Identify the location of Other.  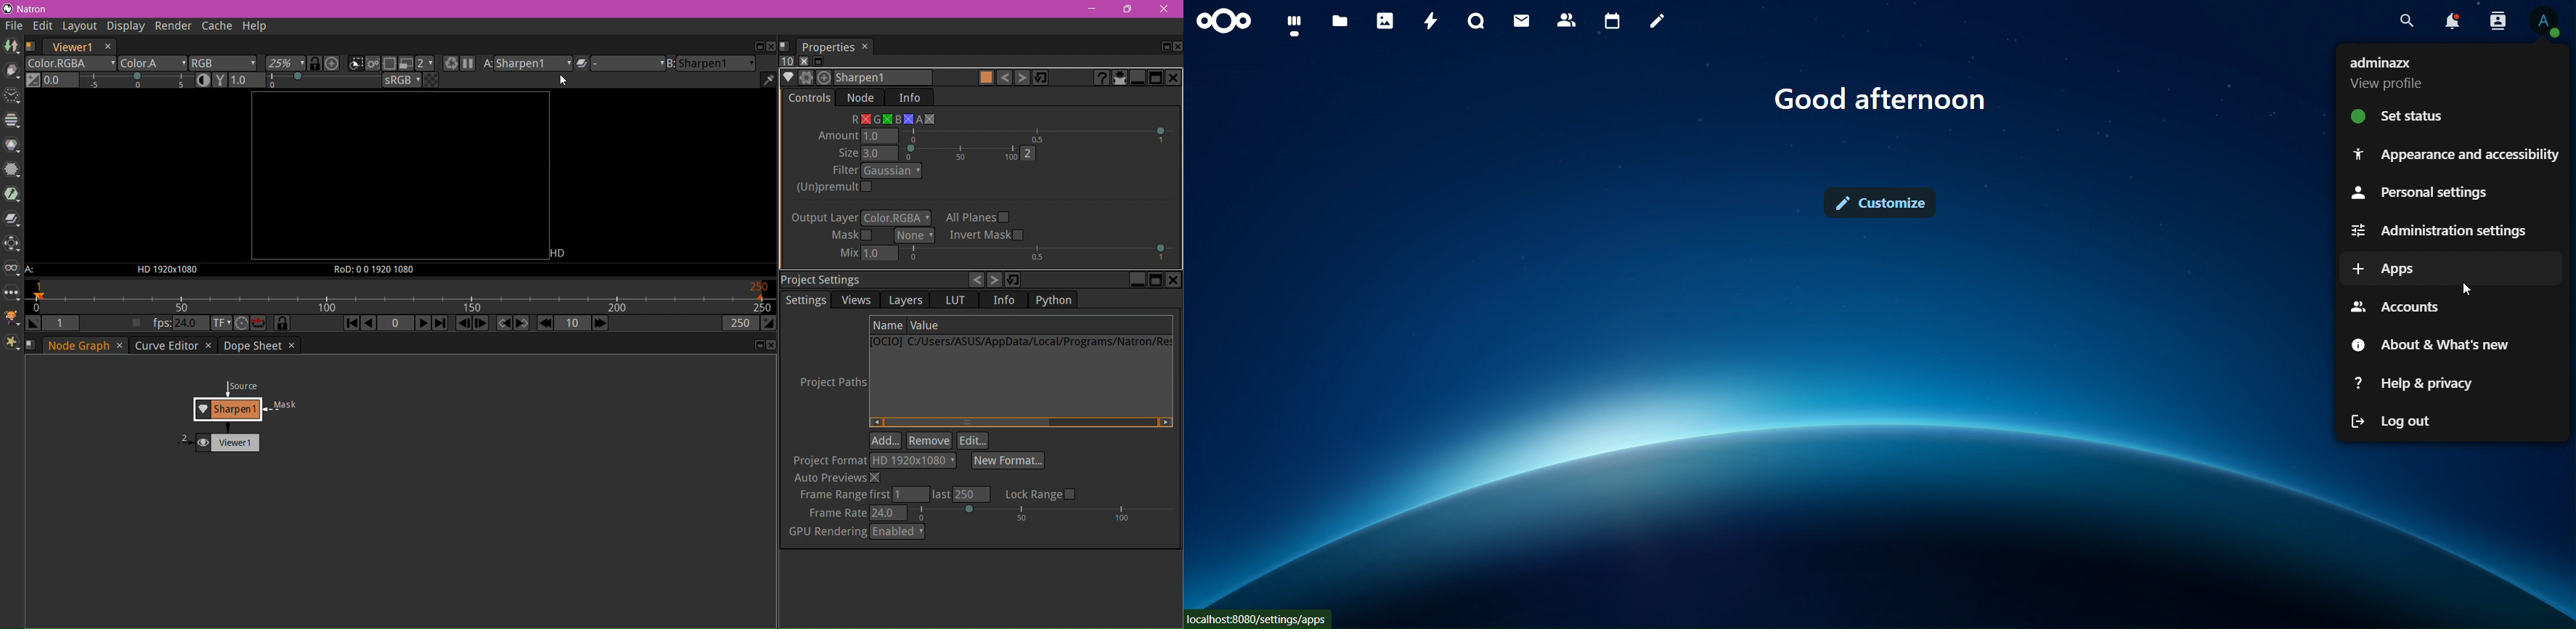
(11, 294).